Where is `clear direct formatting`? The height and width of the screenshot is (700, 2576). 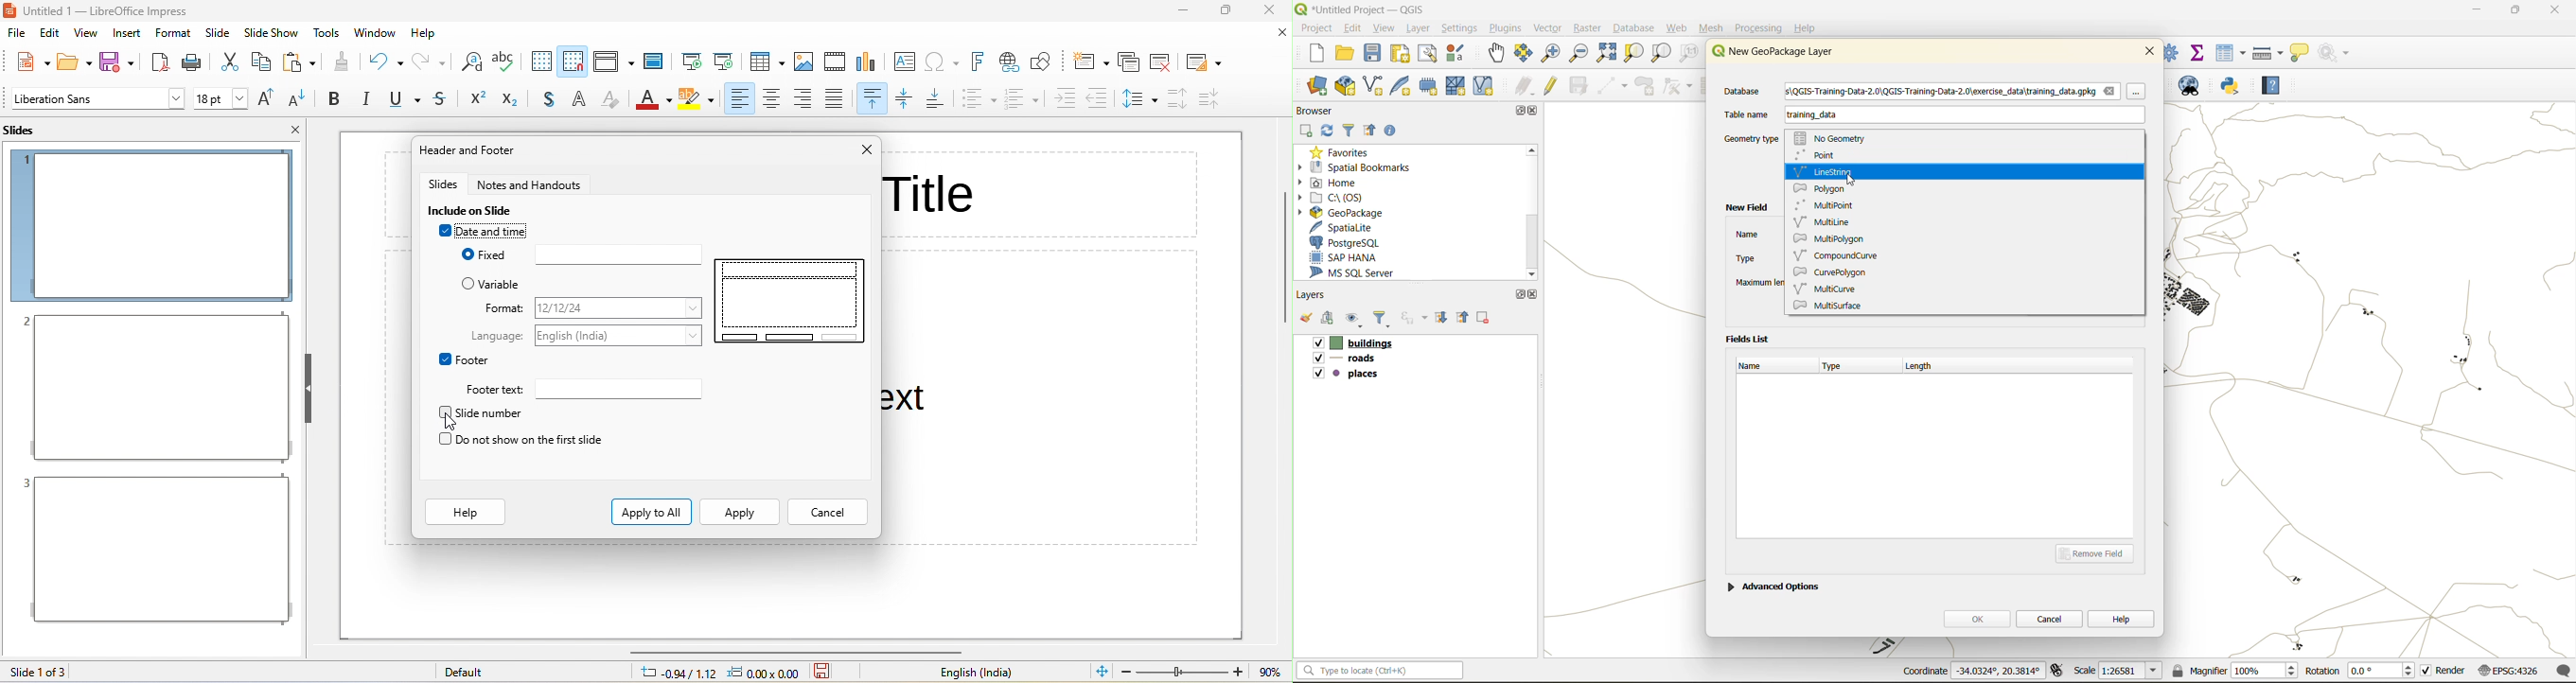 clear direct formatting is located at coordinates (611, 101).